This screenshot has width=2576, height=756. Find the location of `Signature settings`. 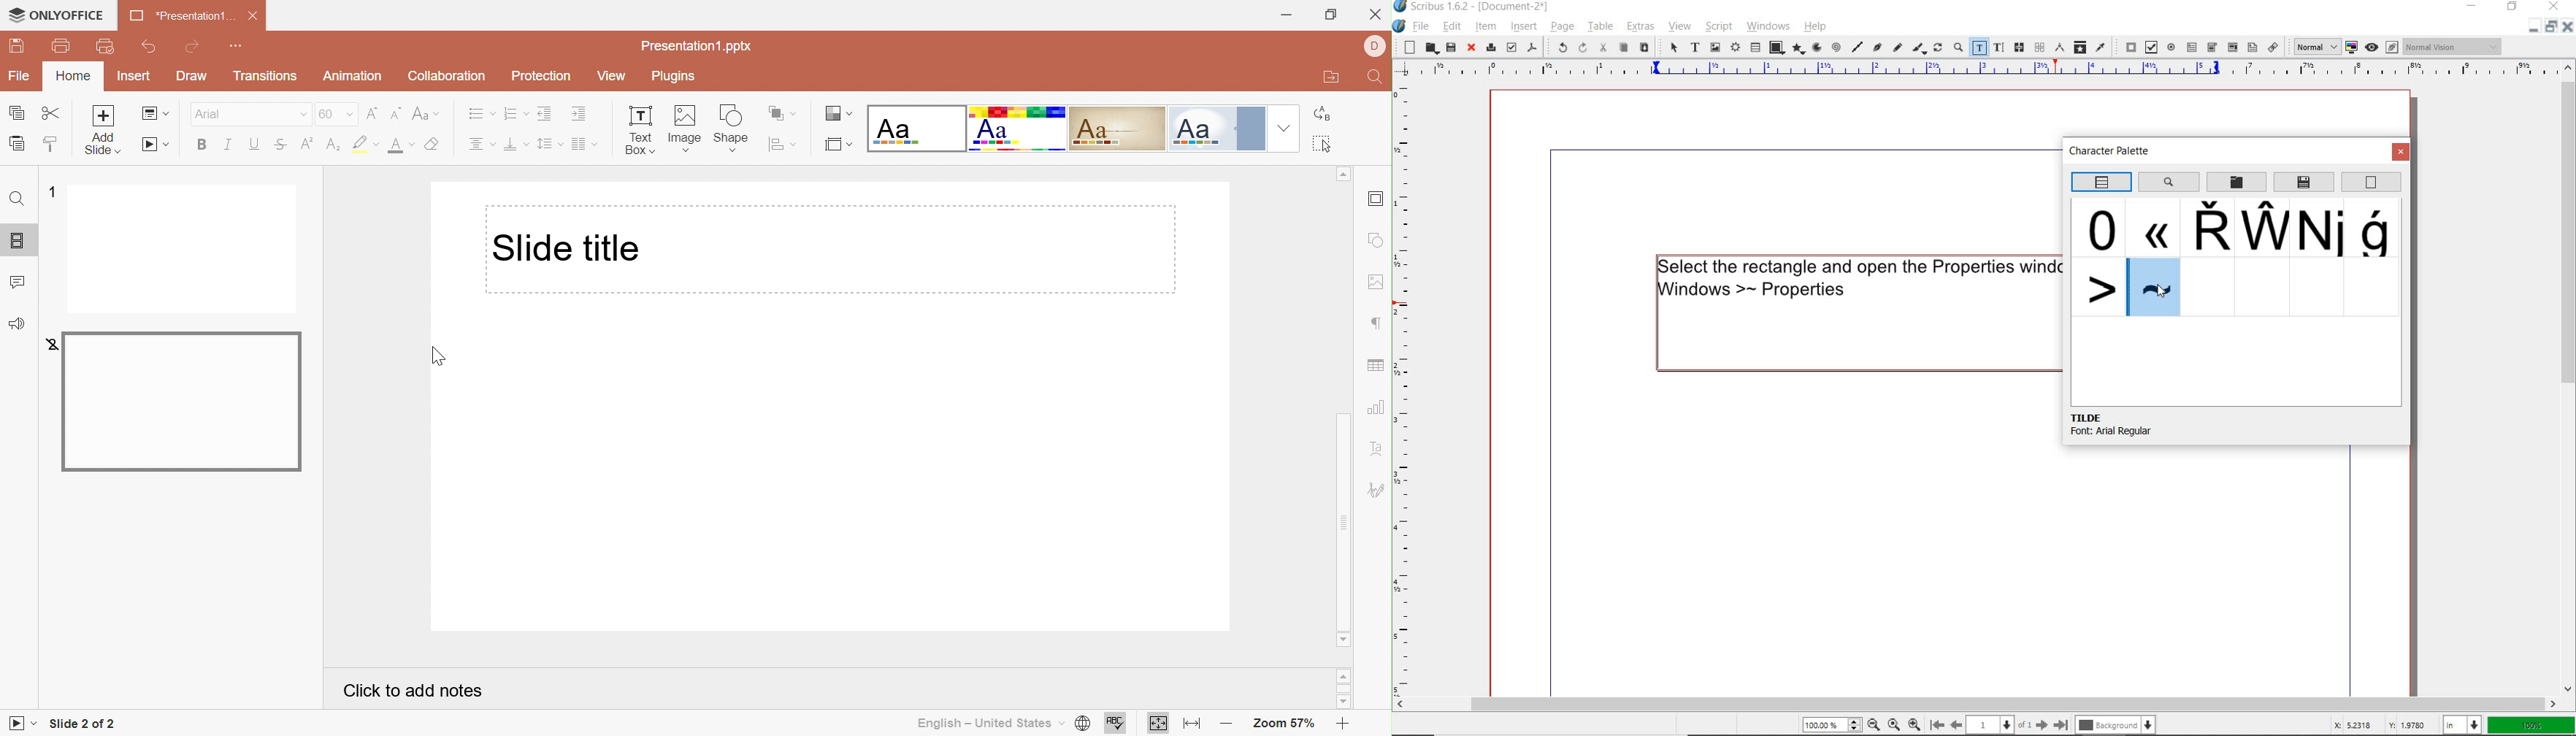

Signature settings is located at coordinates (1376, 488).